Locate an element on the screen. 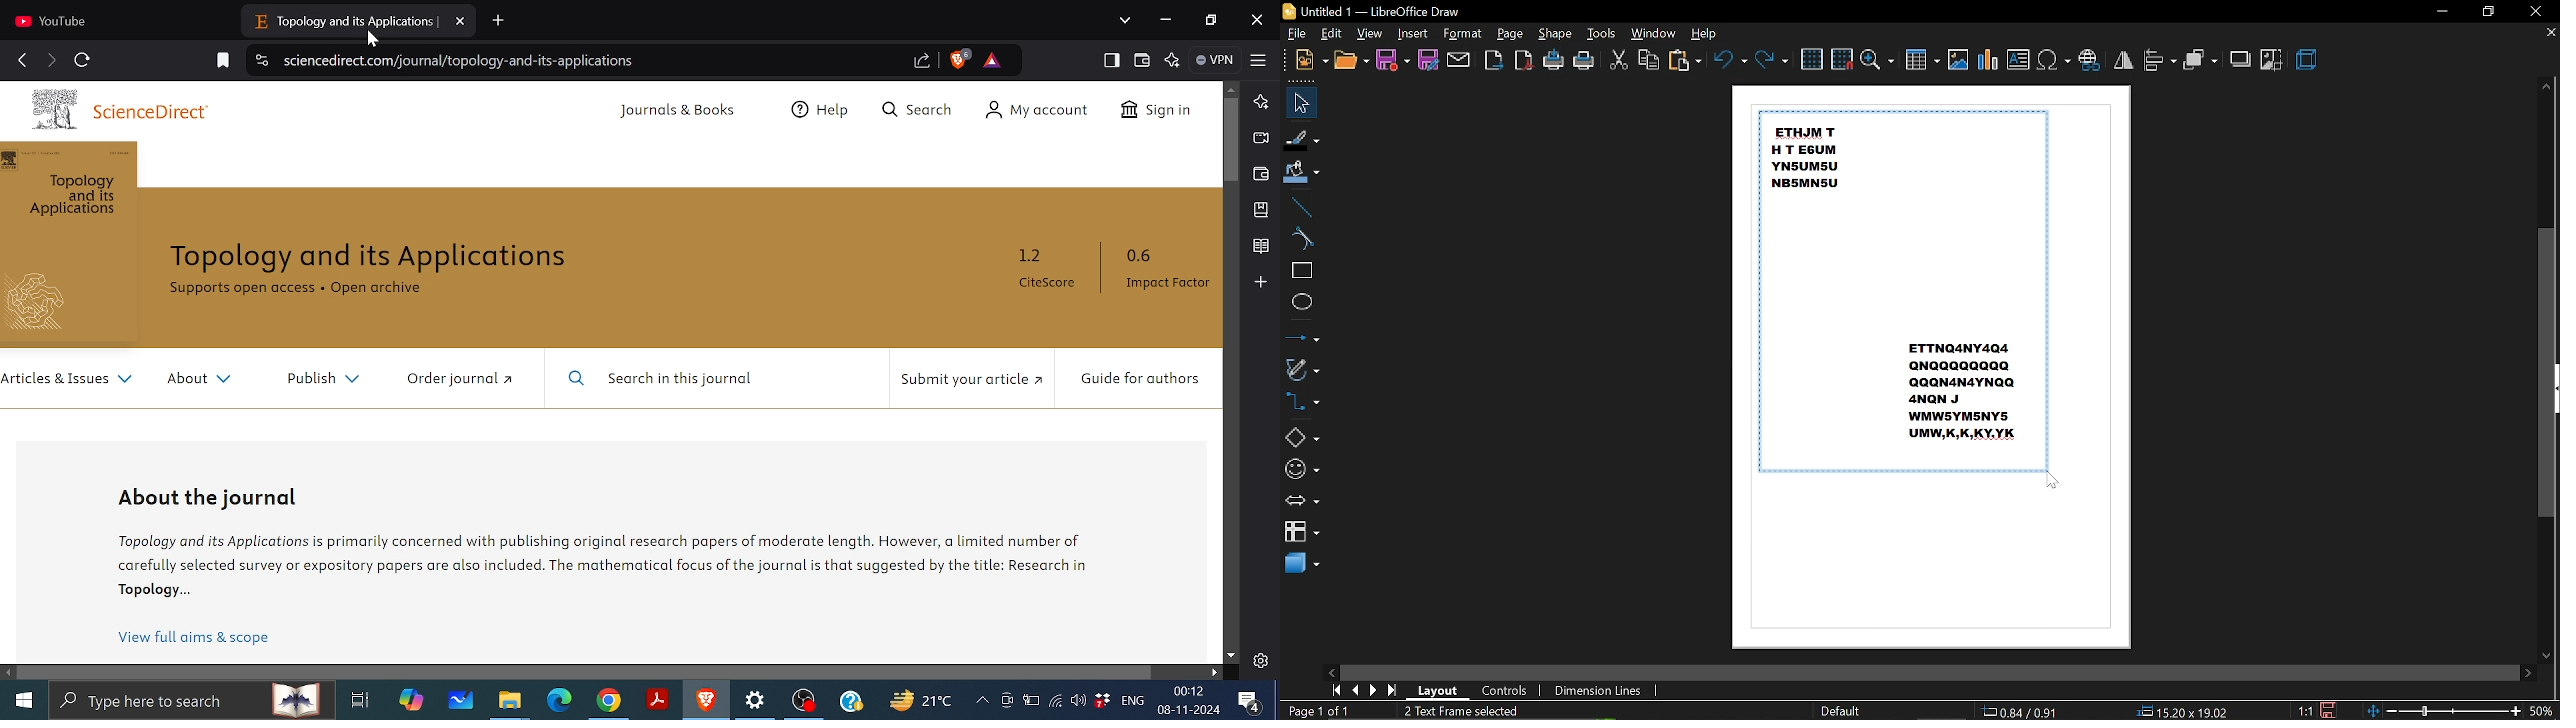  export as pdf is located at coordinates (1523, 62).